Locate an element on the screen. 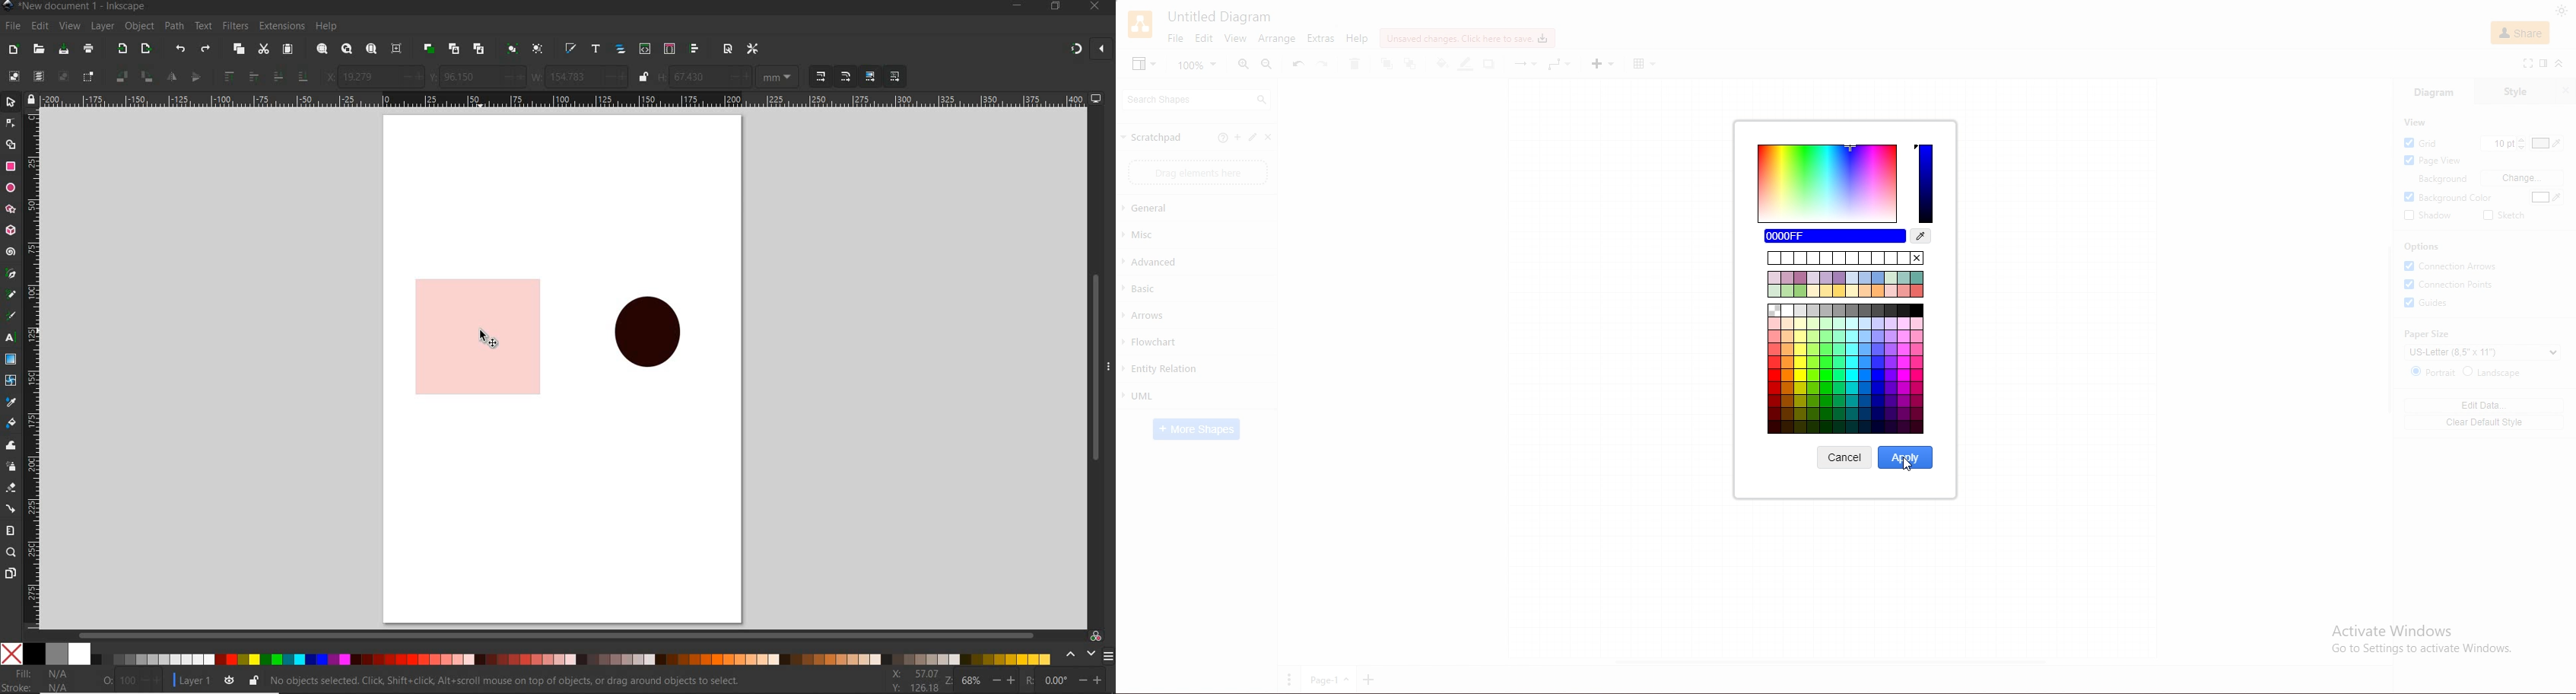  colo 0000FF is located at coordinates (1834, 237).